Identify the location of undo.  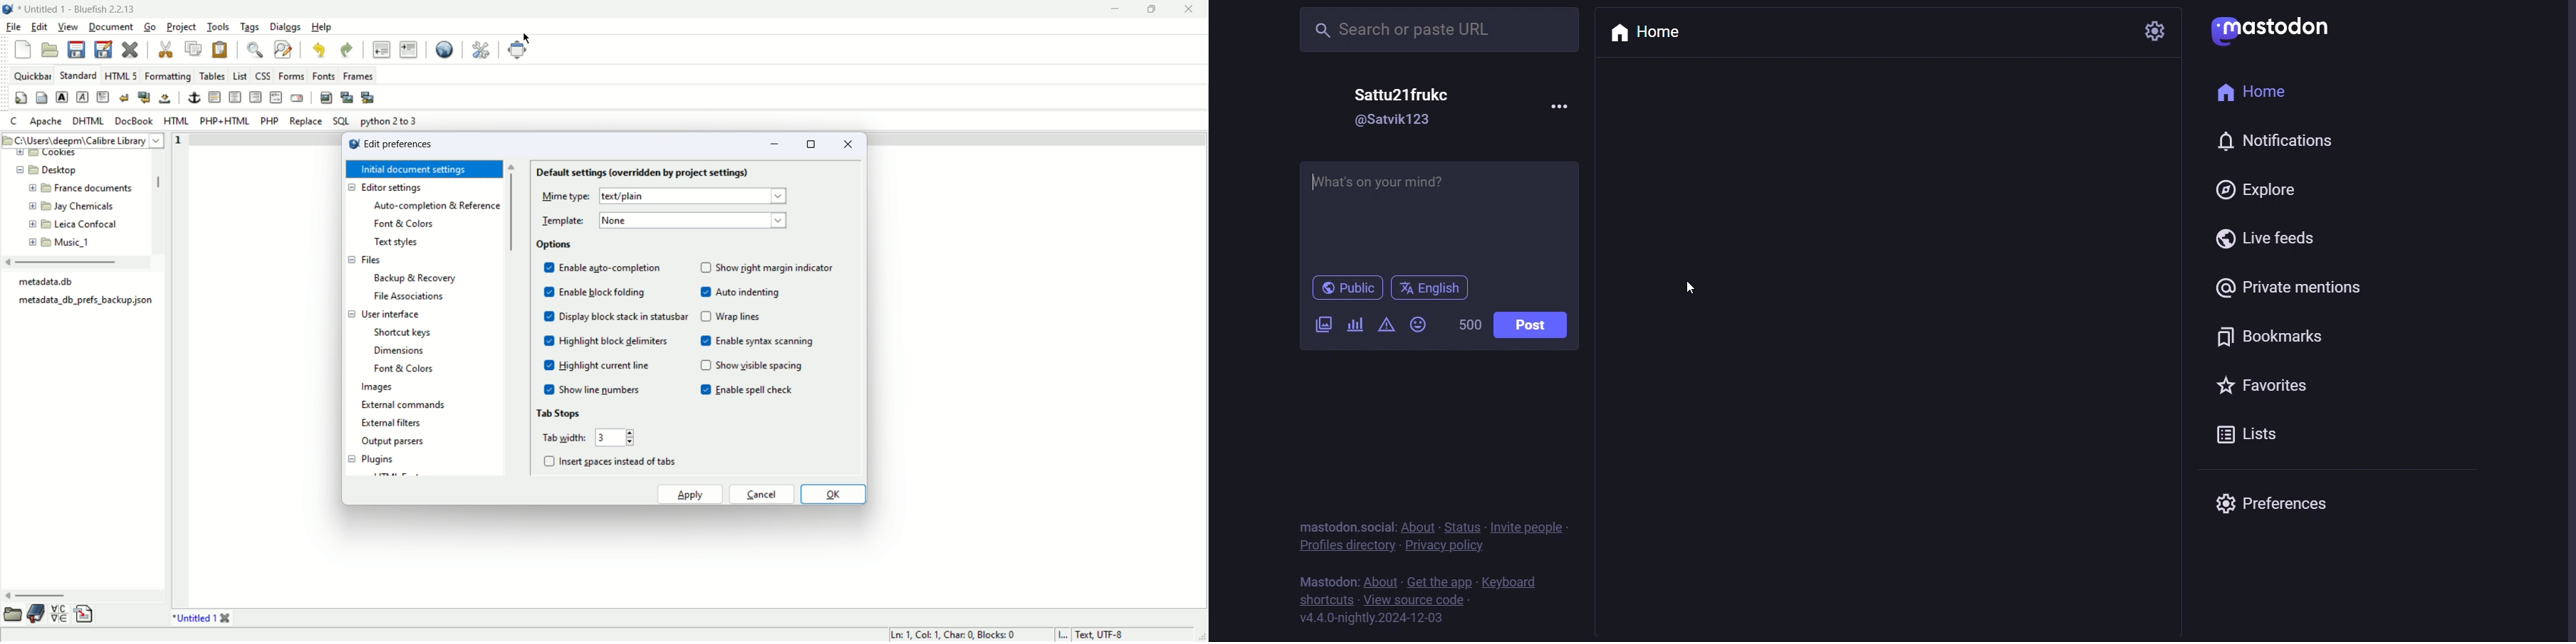
(319, 50).